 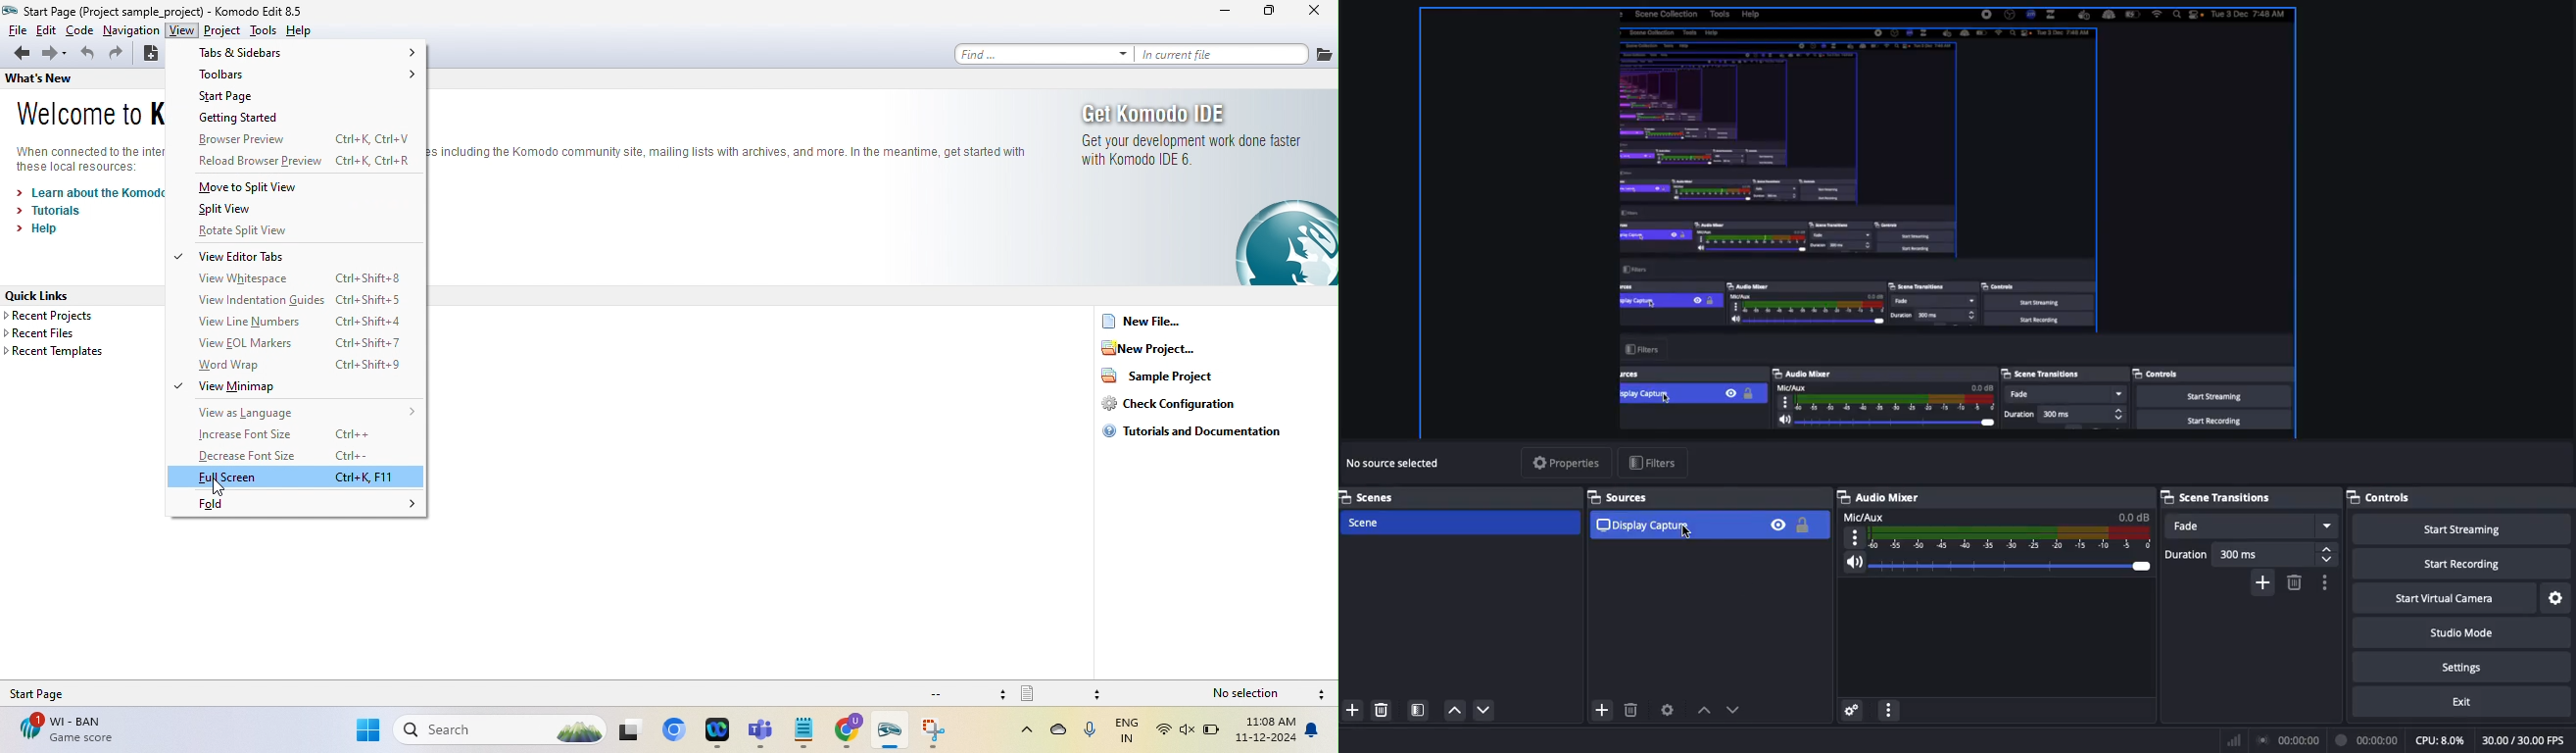 I want to click on move to split view, so click(x=265, y=186).